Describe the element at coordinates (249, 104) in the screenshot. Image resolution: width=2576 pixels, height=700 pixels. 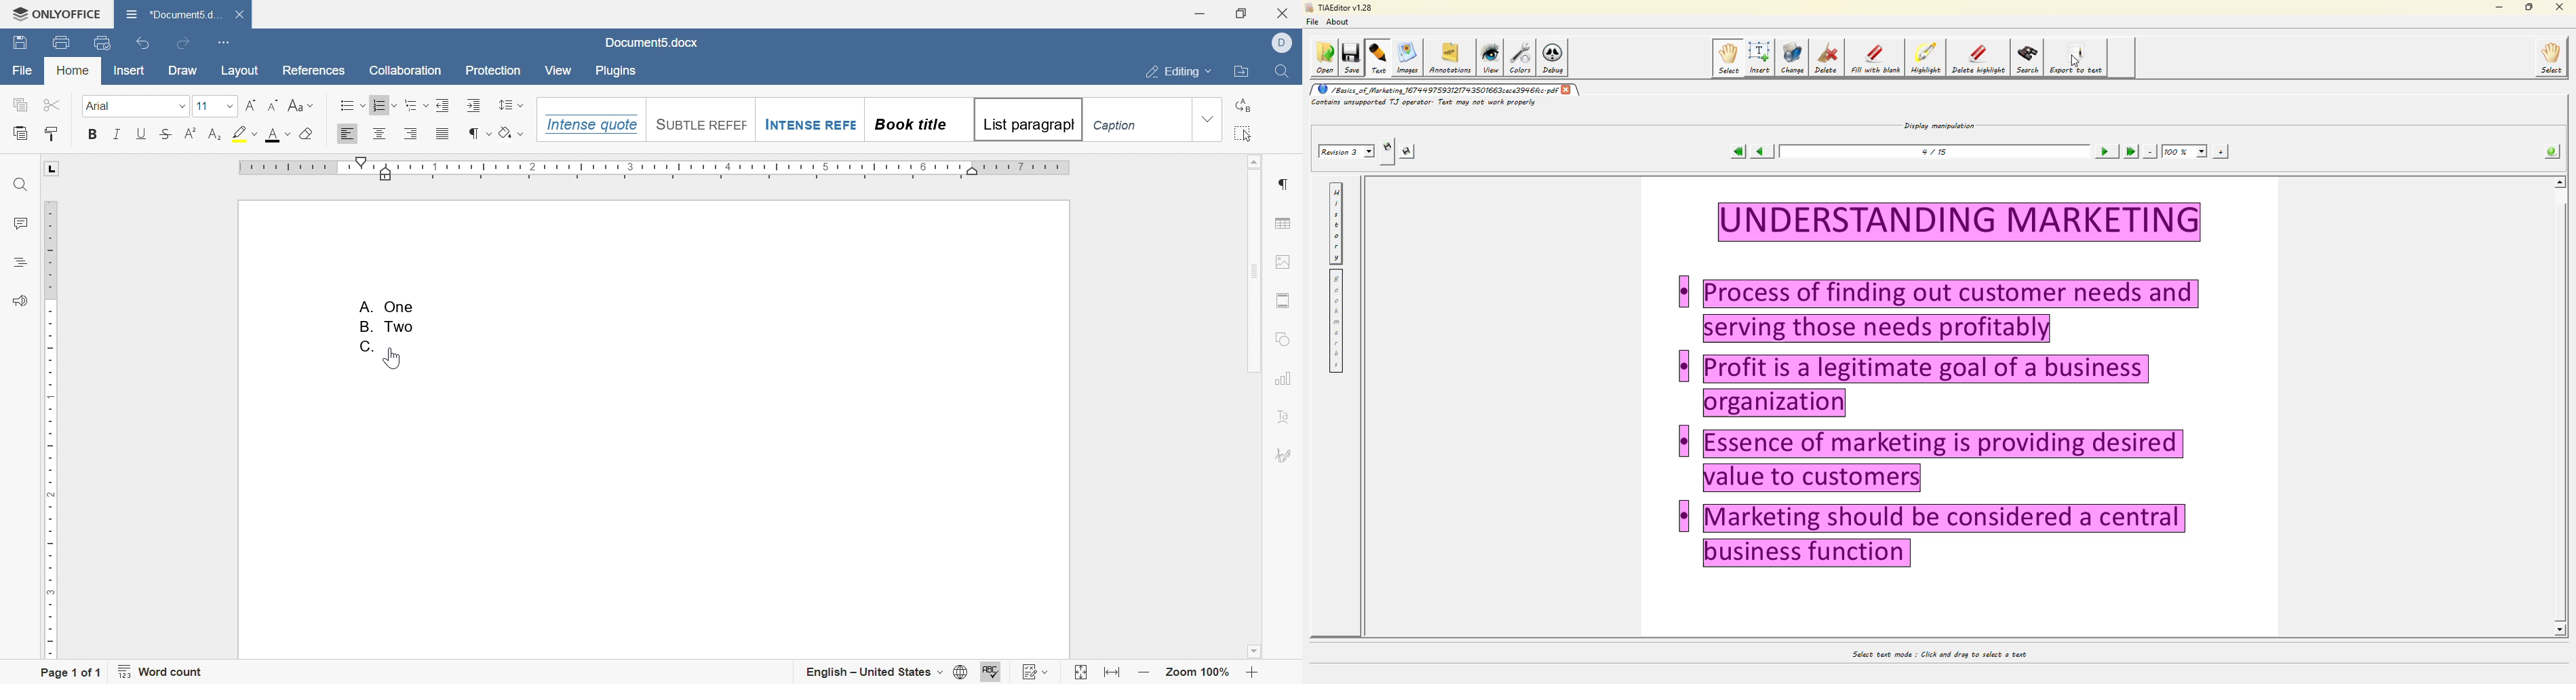
I see `Increment font size` at that location.